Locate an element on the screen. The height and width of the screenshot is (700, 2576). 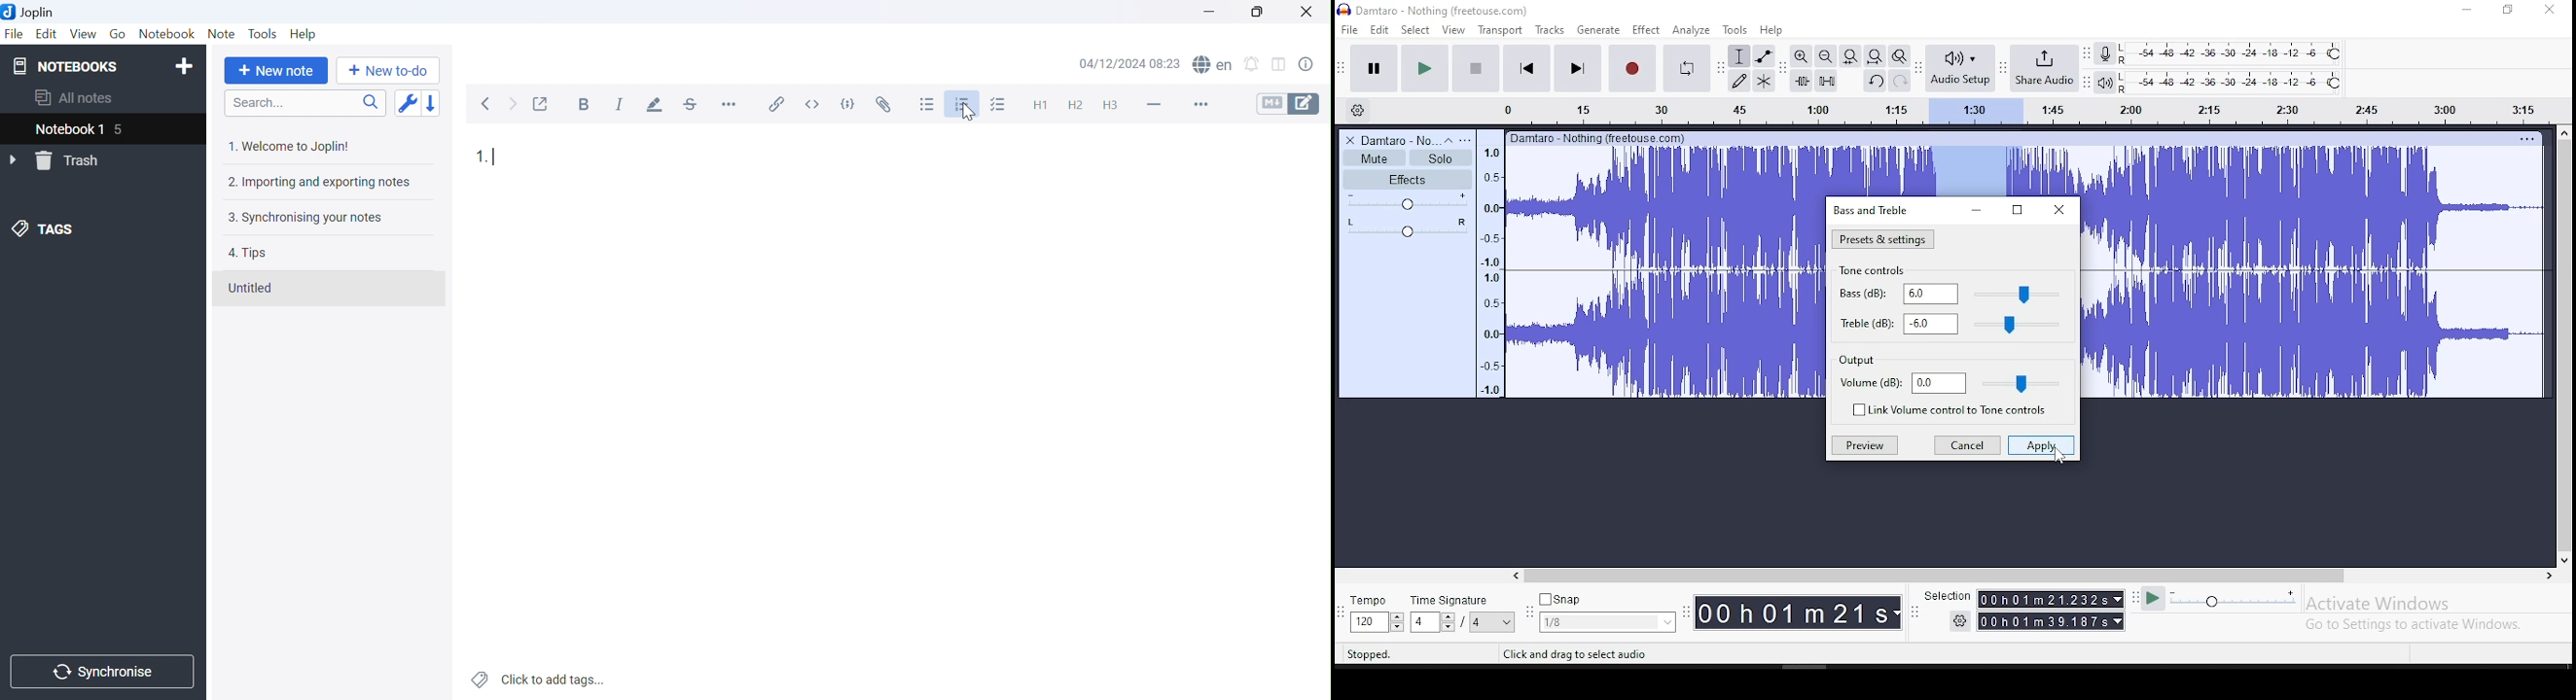
drop down is located at coordinates (2120, 621).